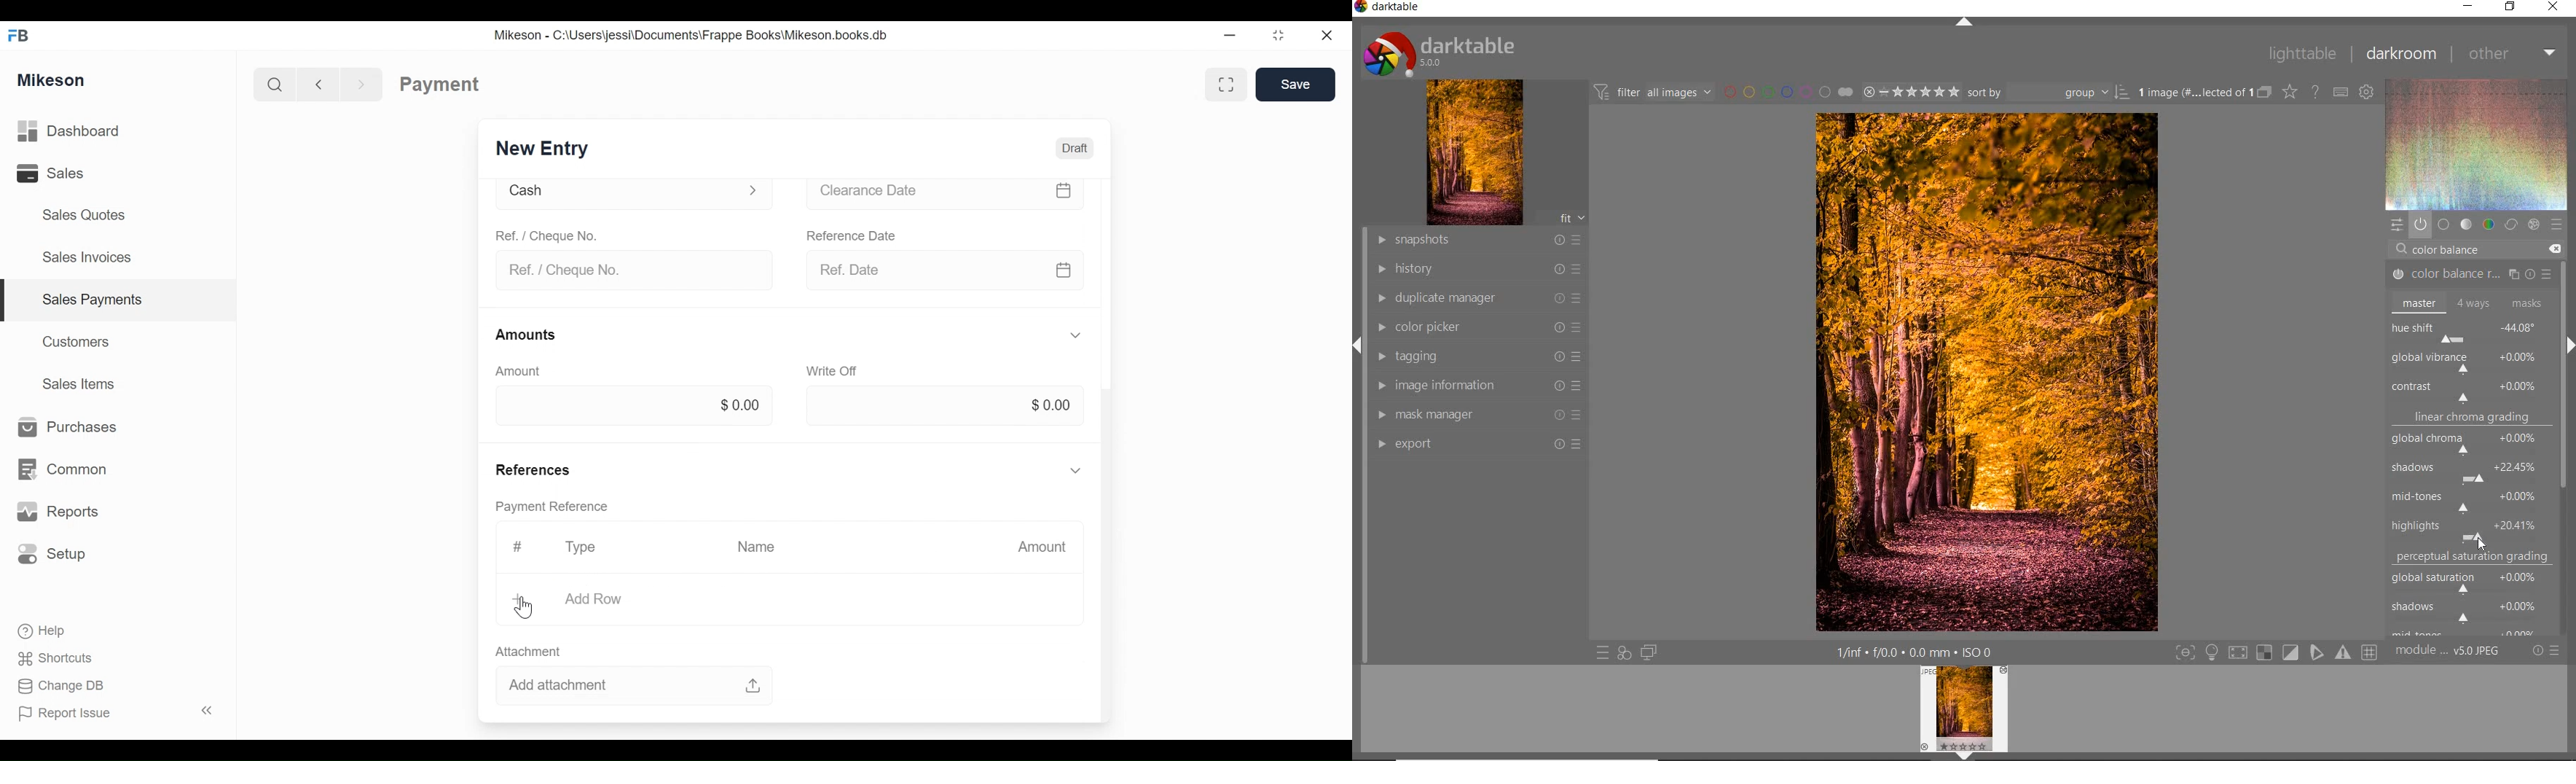 The height and width of the screenshot is (784, 2576). I want to click on Add Row, so click(591, 599).